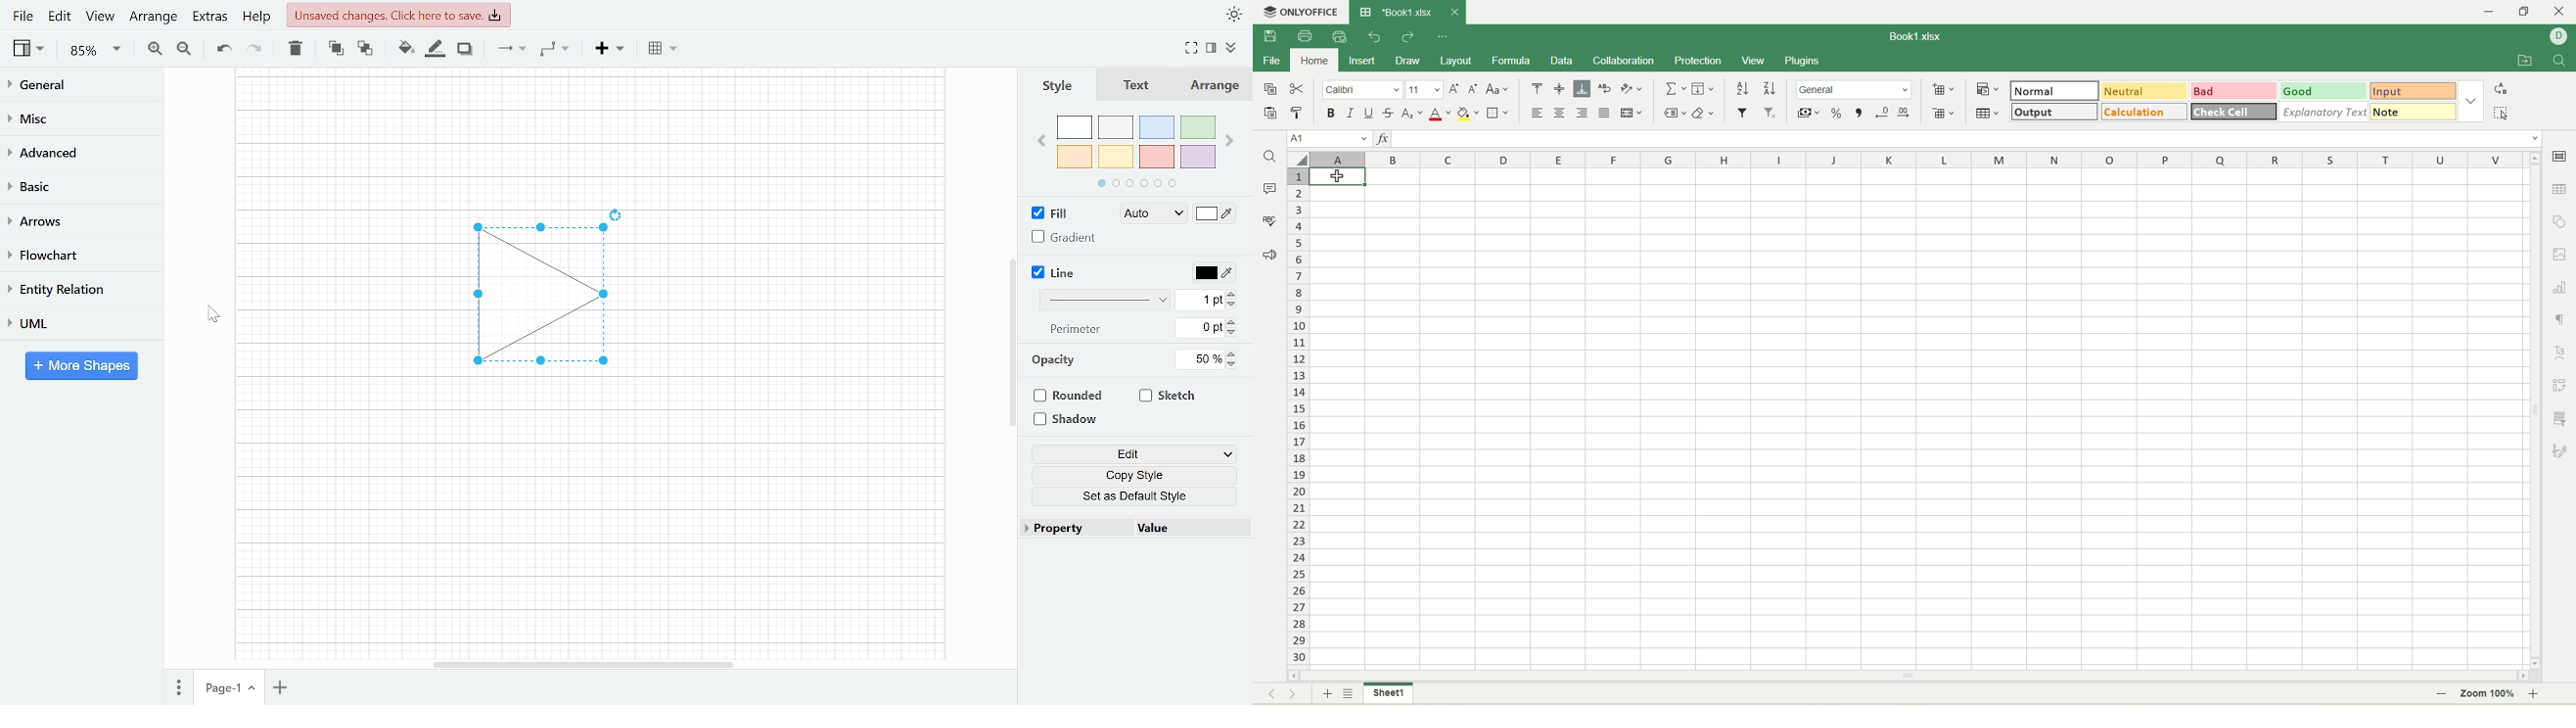 Image resolution: width=2576 pixels, height=728 pixels. What do you see at coordinates (1362, 90) in the screenshot?
I see `font name` at bounding box center [1362, 90].